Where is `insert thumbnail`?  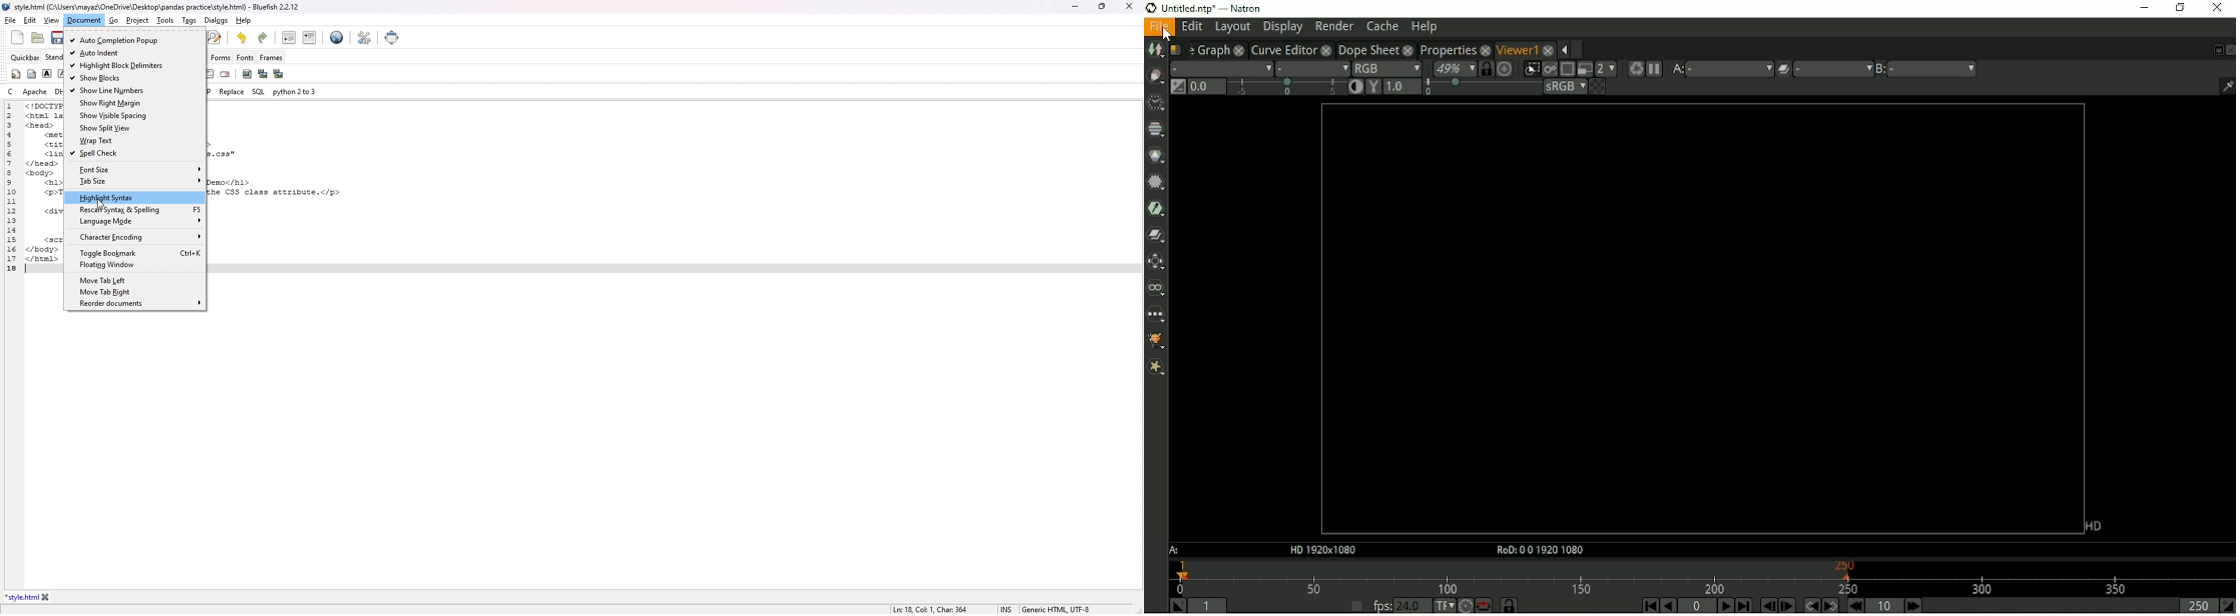 insert thumbnail is located at coordinates (262, 73).